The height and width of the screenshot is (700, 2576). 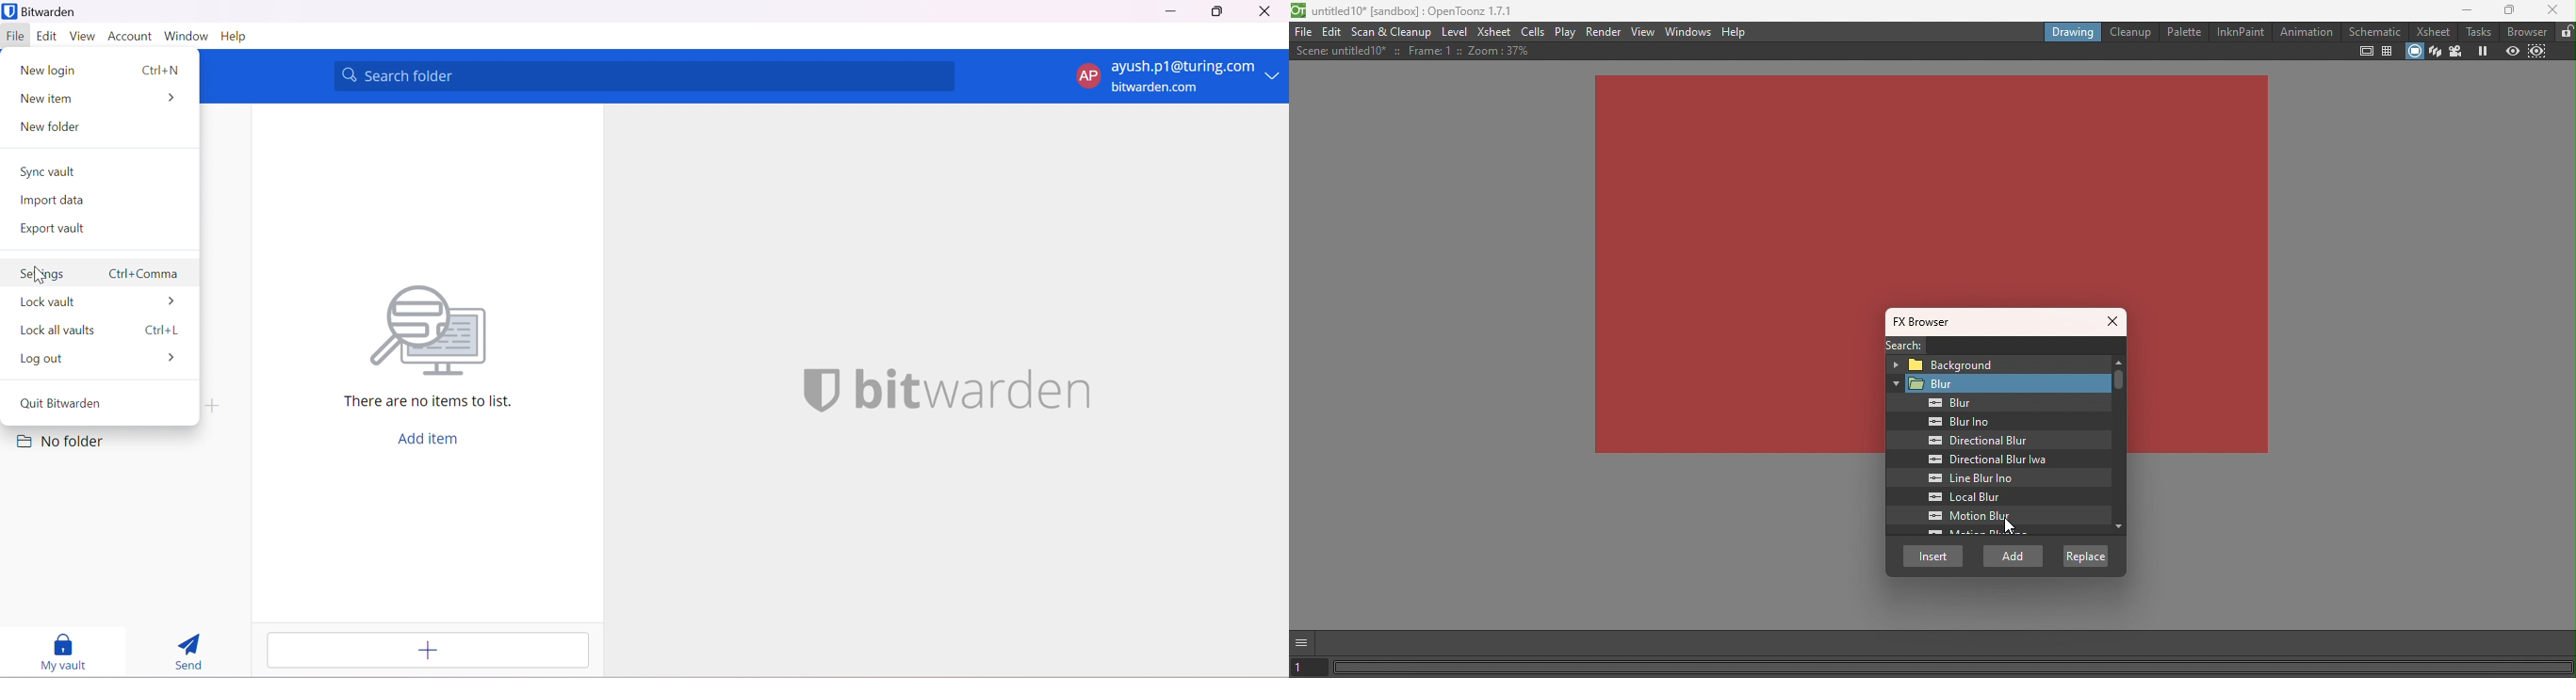 I want to click on Field guide, so click(x=2386, y=53).